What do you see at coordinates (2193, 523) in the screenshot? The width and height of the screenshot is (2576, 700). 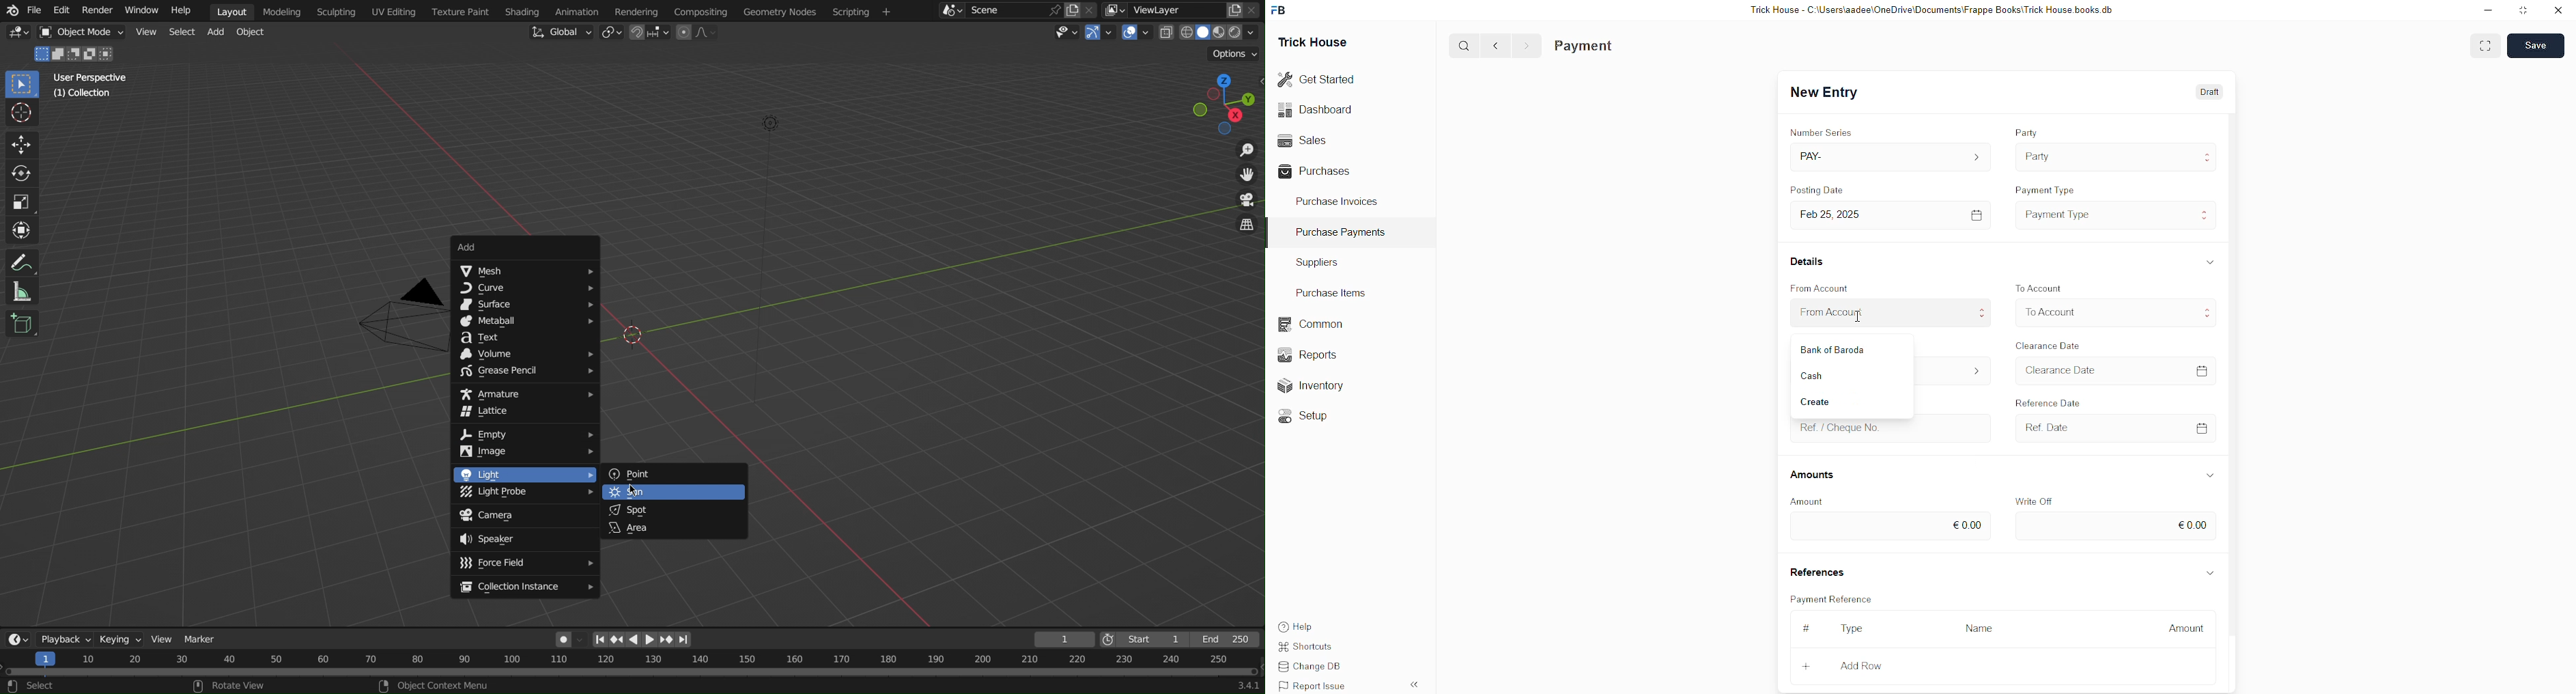 I see `€0.00` at bounding box center [2193, 523].